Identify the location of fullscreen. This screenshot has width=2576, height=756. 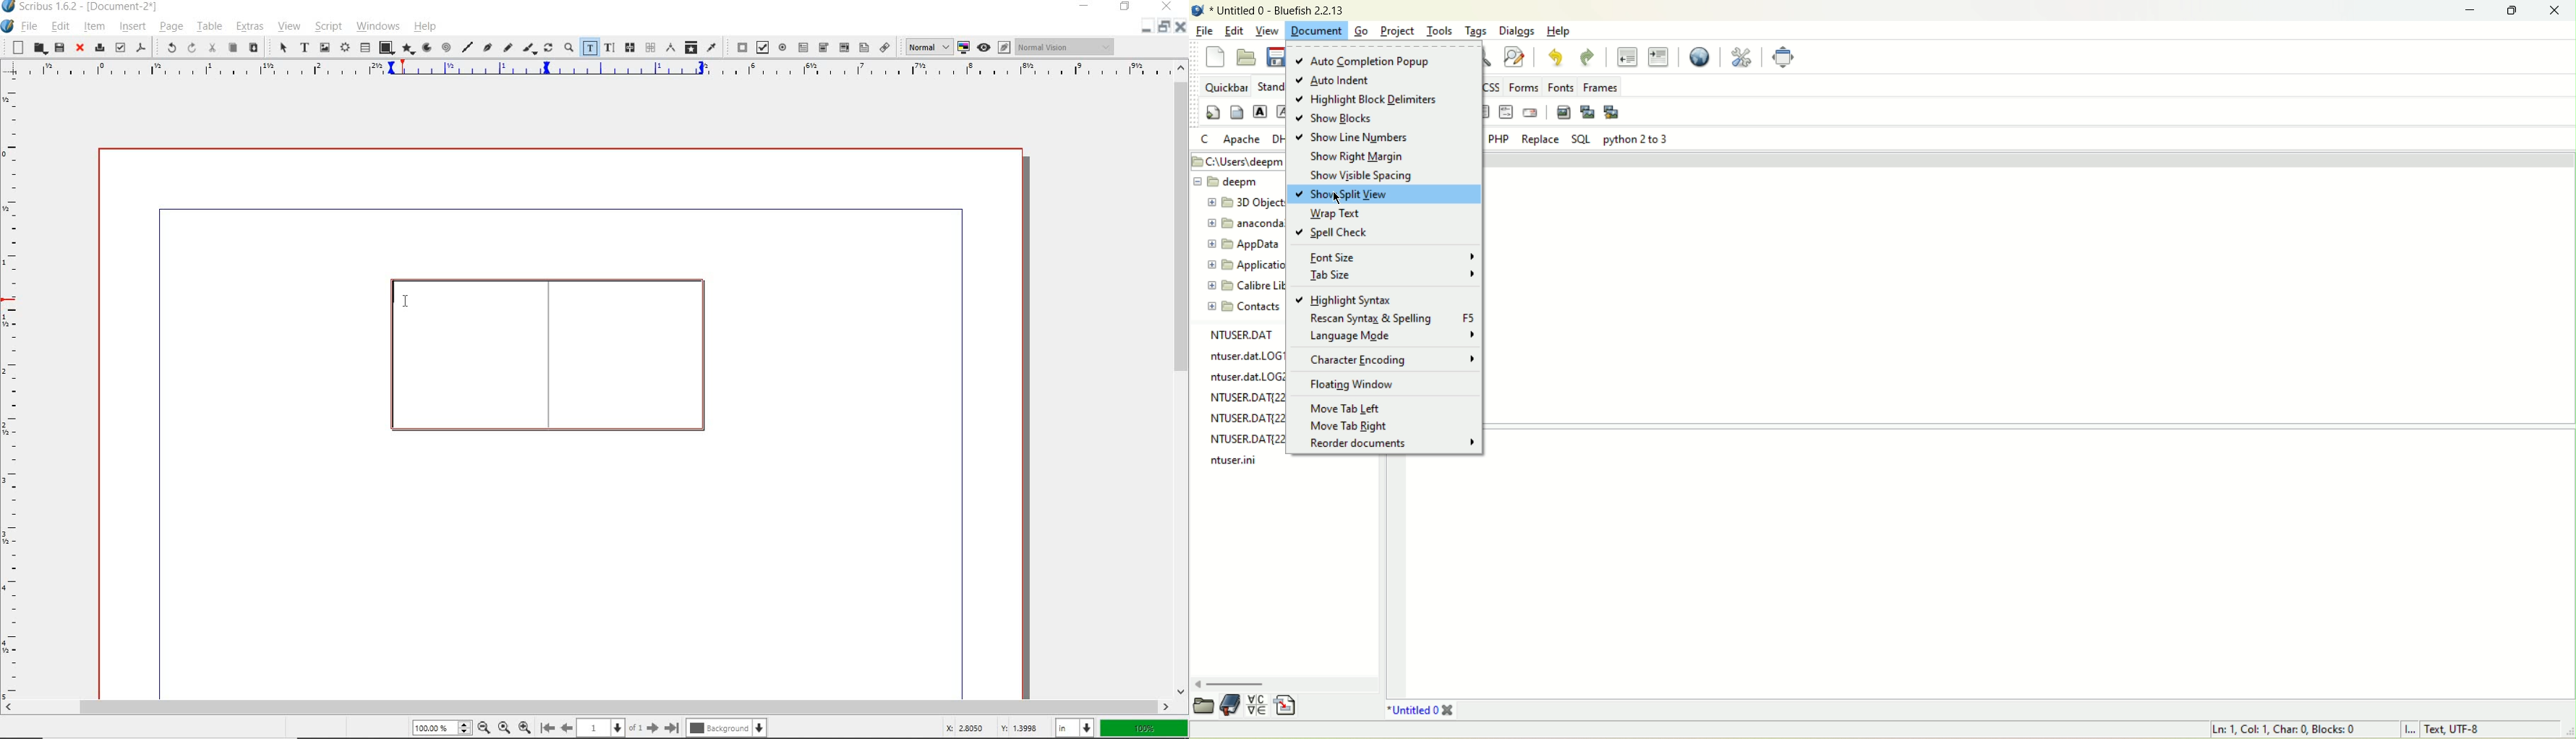
(1783, 57).